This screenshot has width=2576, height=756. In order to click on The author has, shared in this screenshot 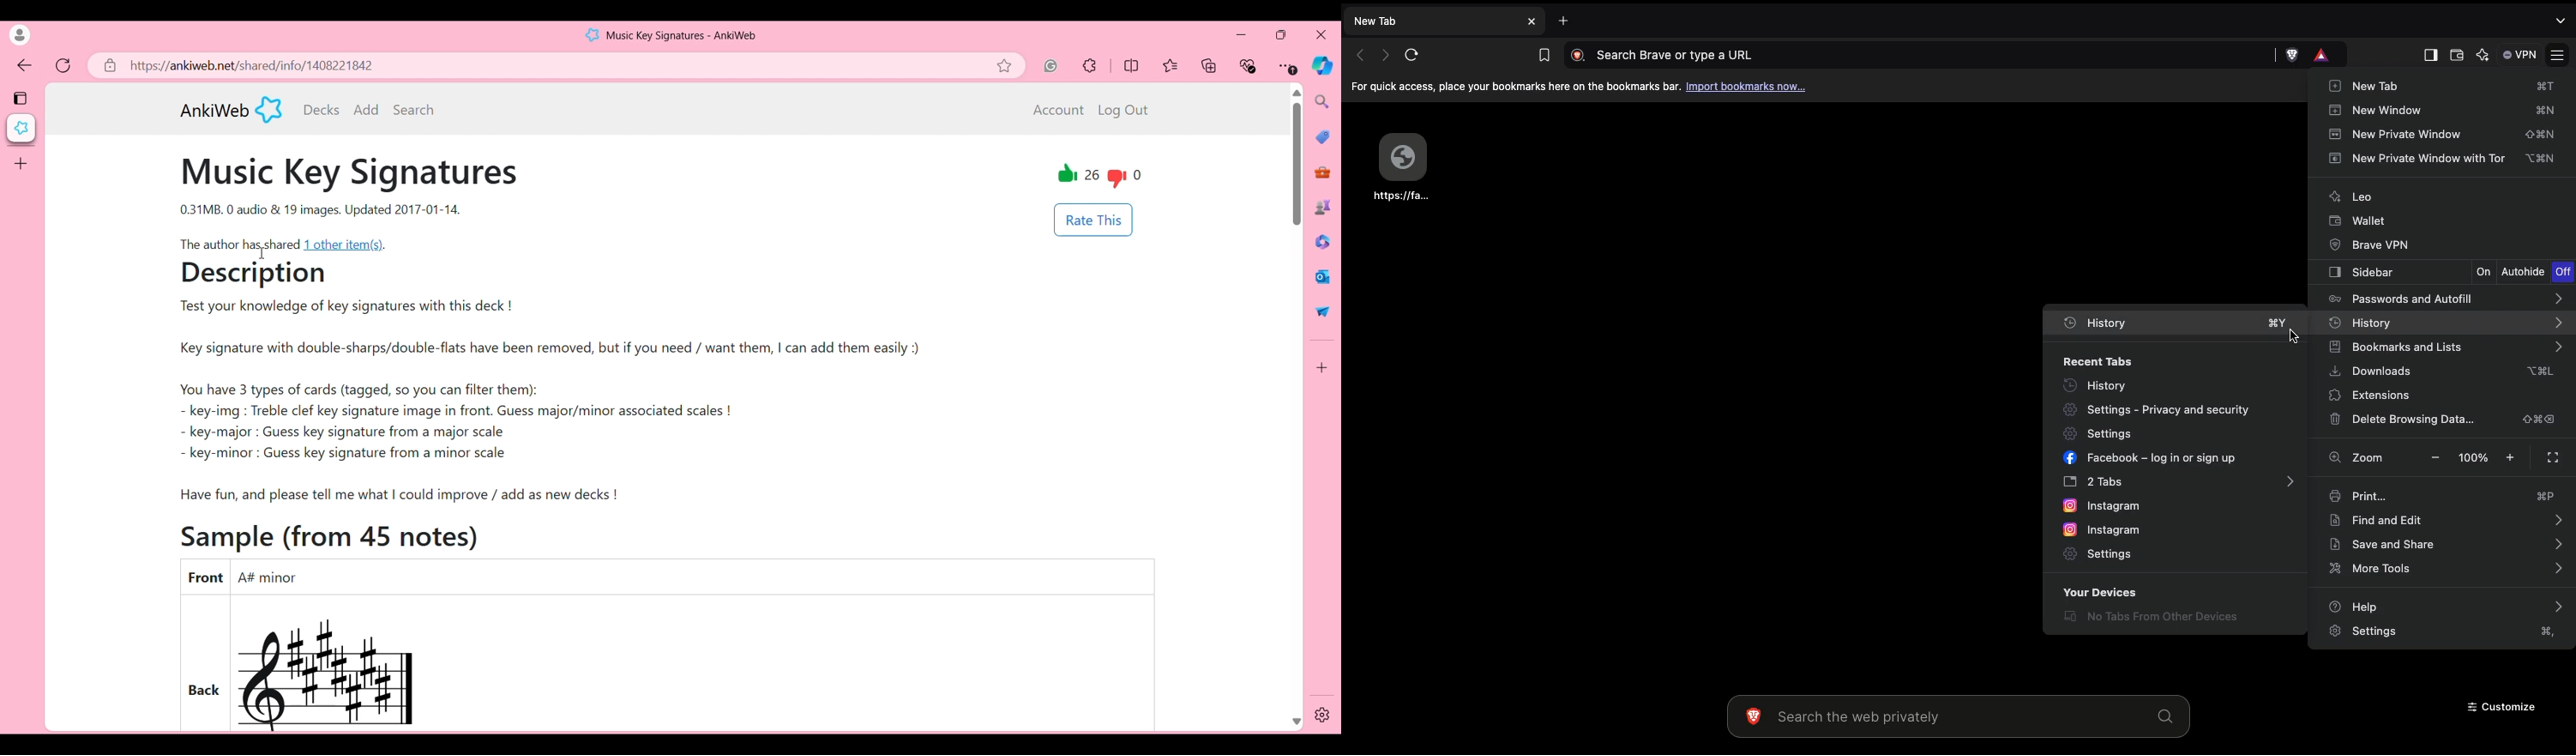, I will do `click(239, 244)`.